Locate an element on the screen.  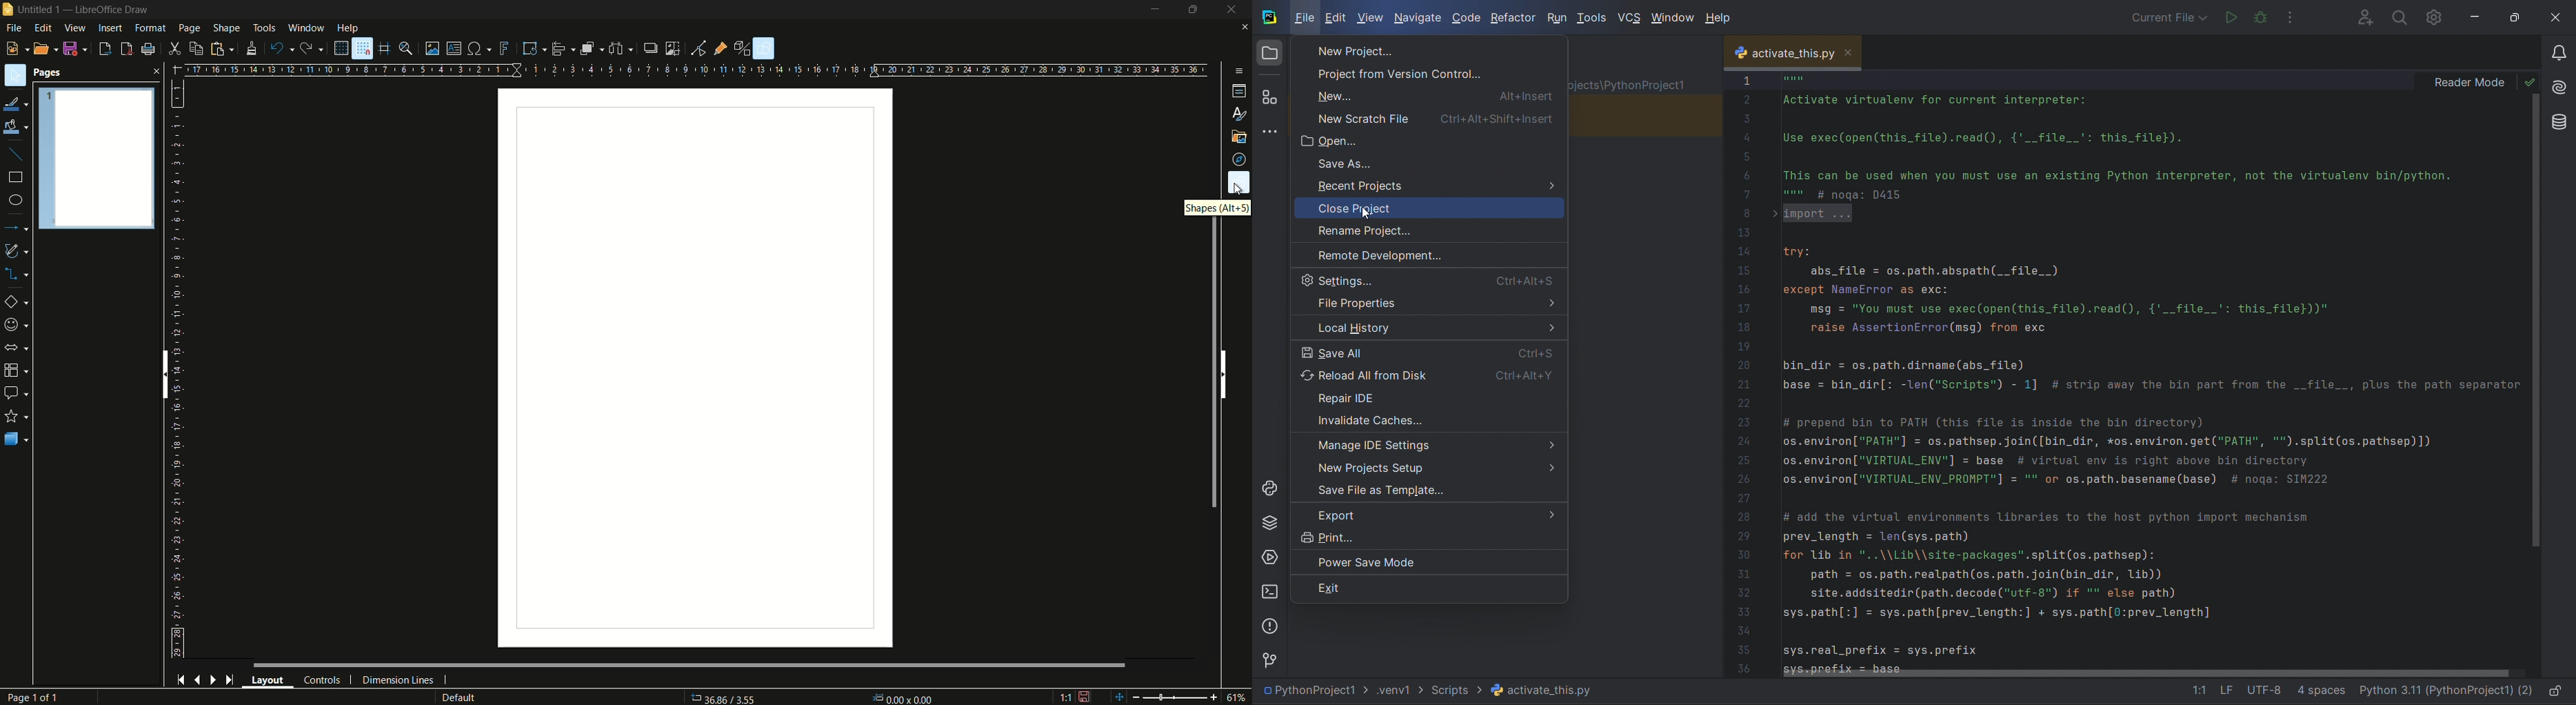
undo is located at coordinates (282, 49).